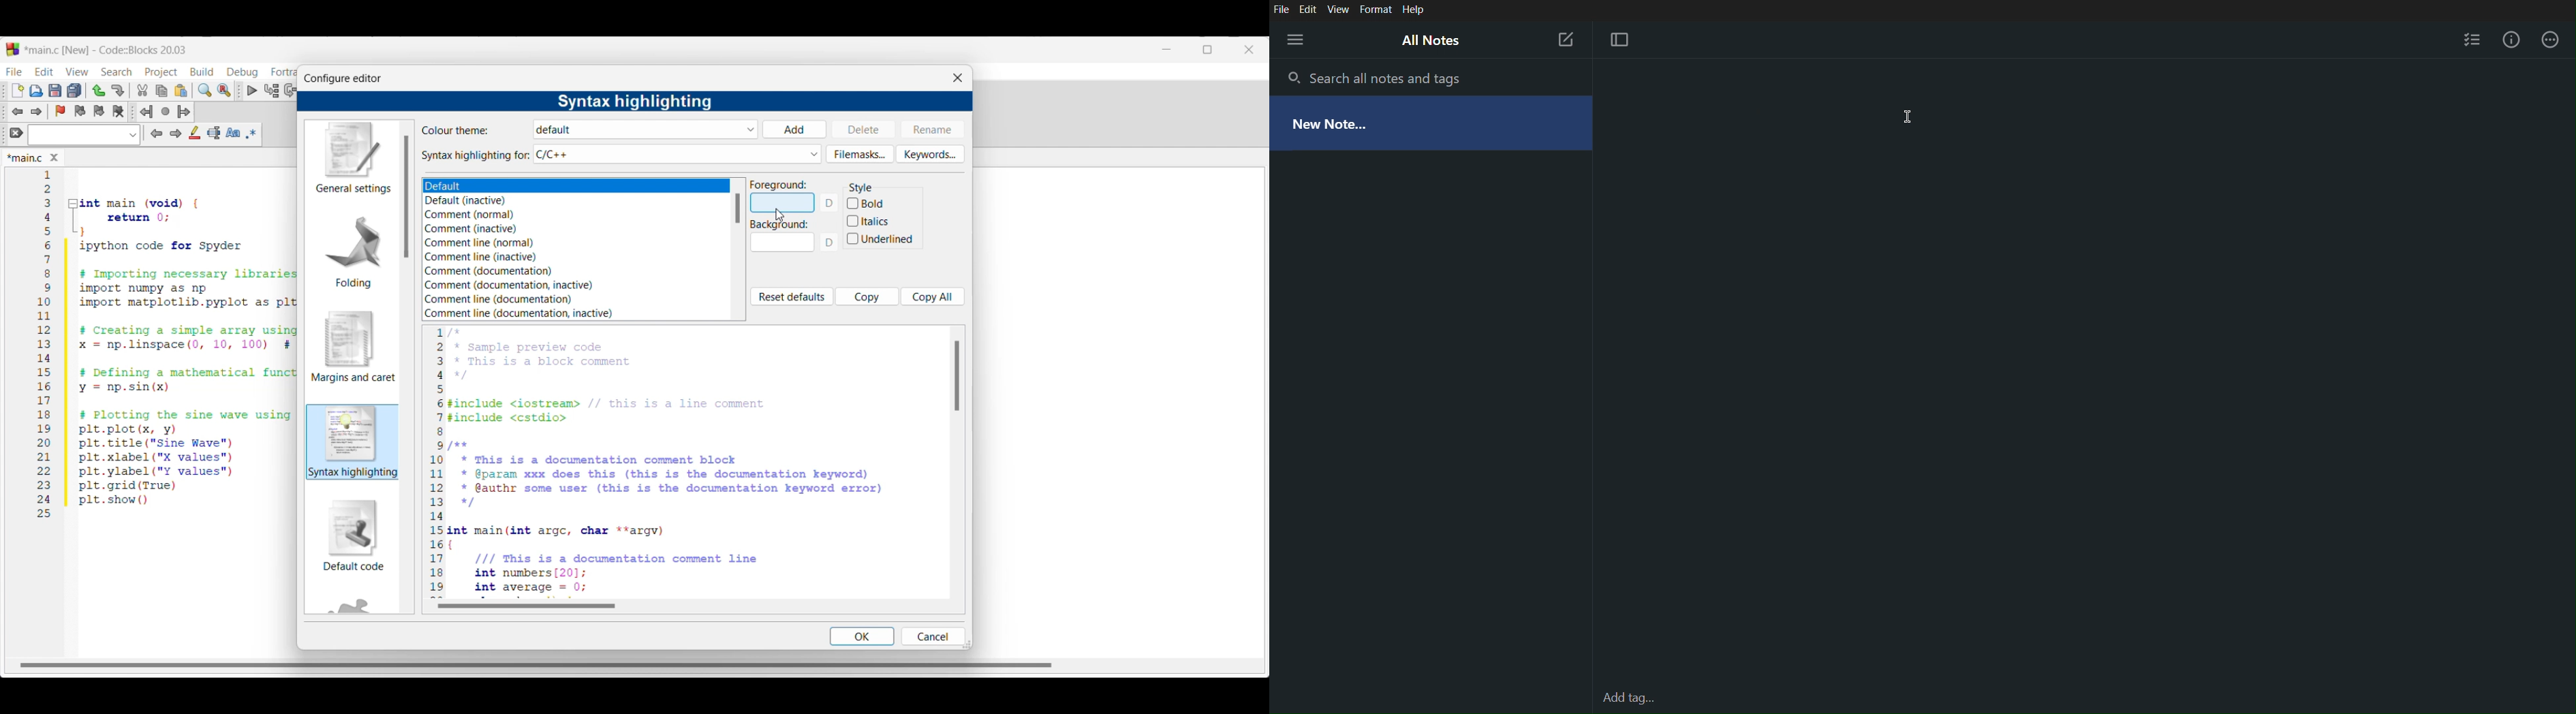 The width and height of the screenshot is (2576, 728). Describe the element at coordinates (184, 112) in the screenshot. I see `Jump forward` at that location.